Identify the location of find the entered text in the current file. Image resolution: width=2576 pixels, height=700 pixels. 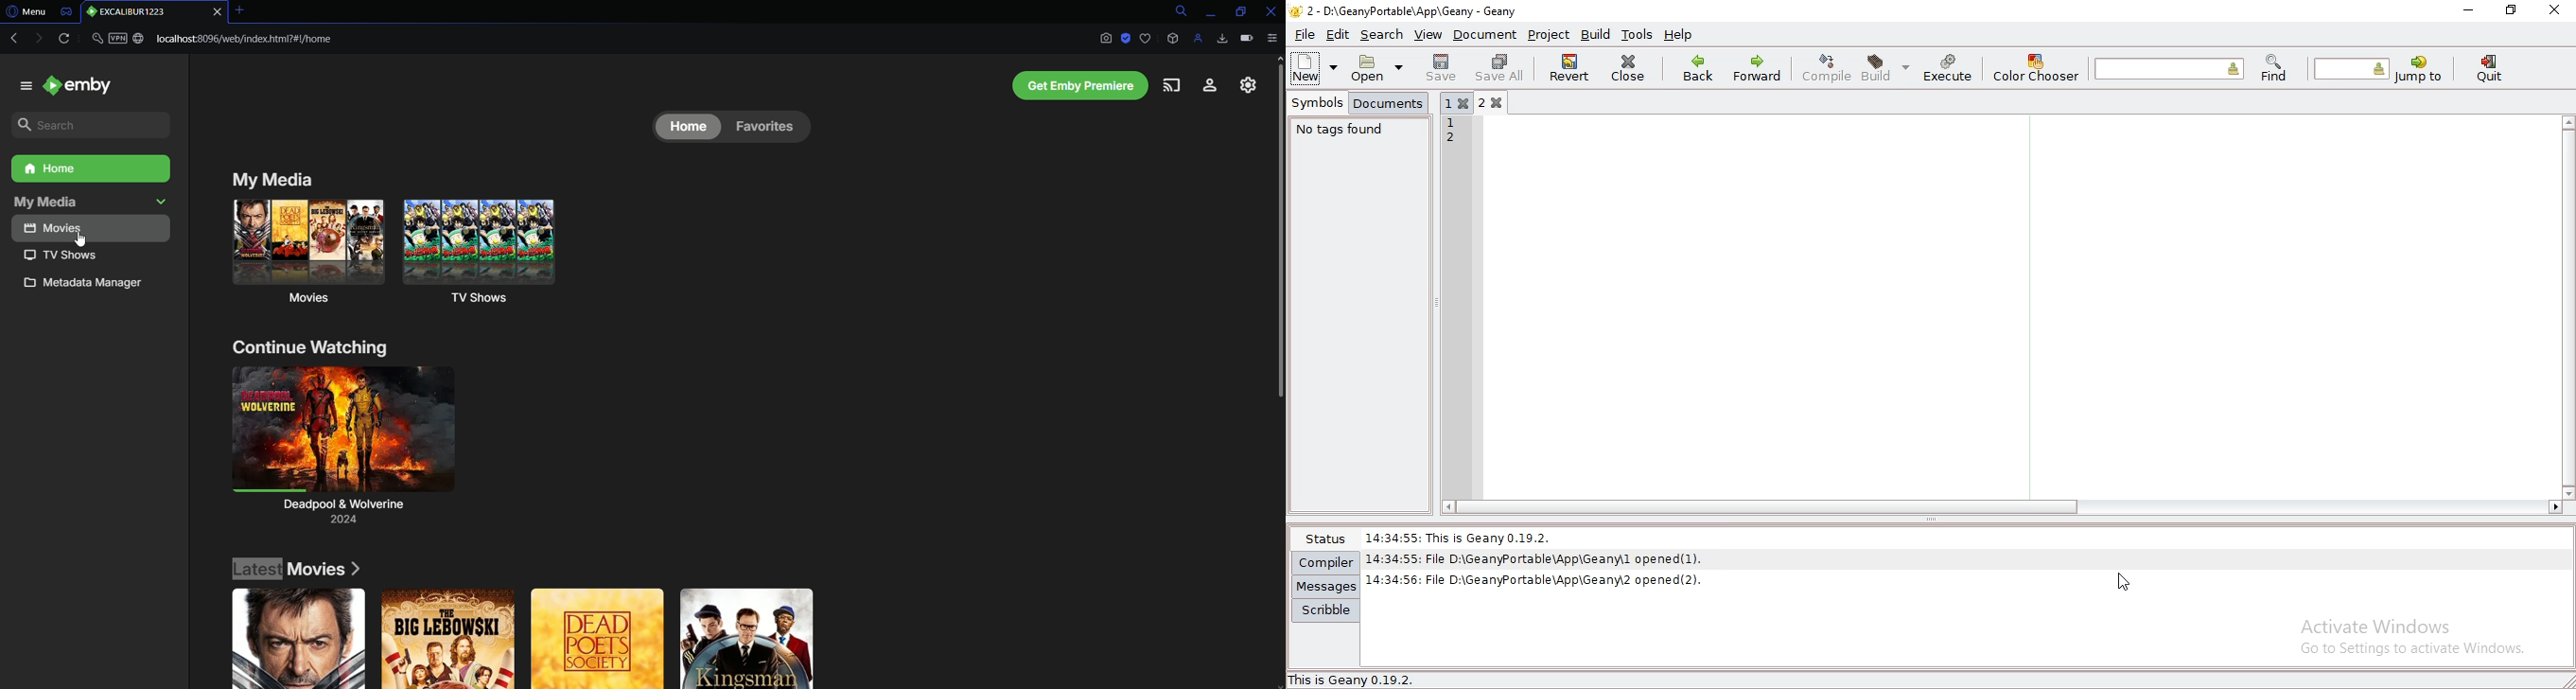
(2169, 67).